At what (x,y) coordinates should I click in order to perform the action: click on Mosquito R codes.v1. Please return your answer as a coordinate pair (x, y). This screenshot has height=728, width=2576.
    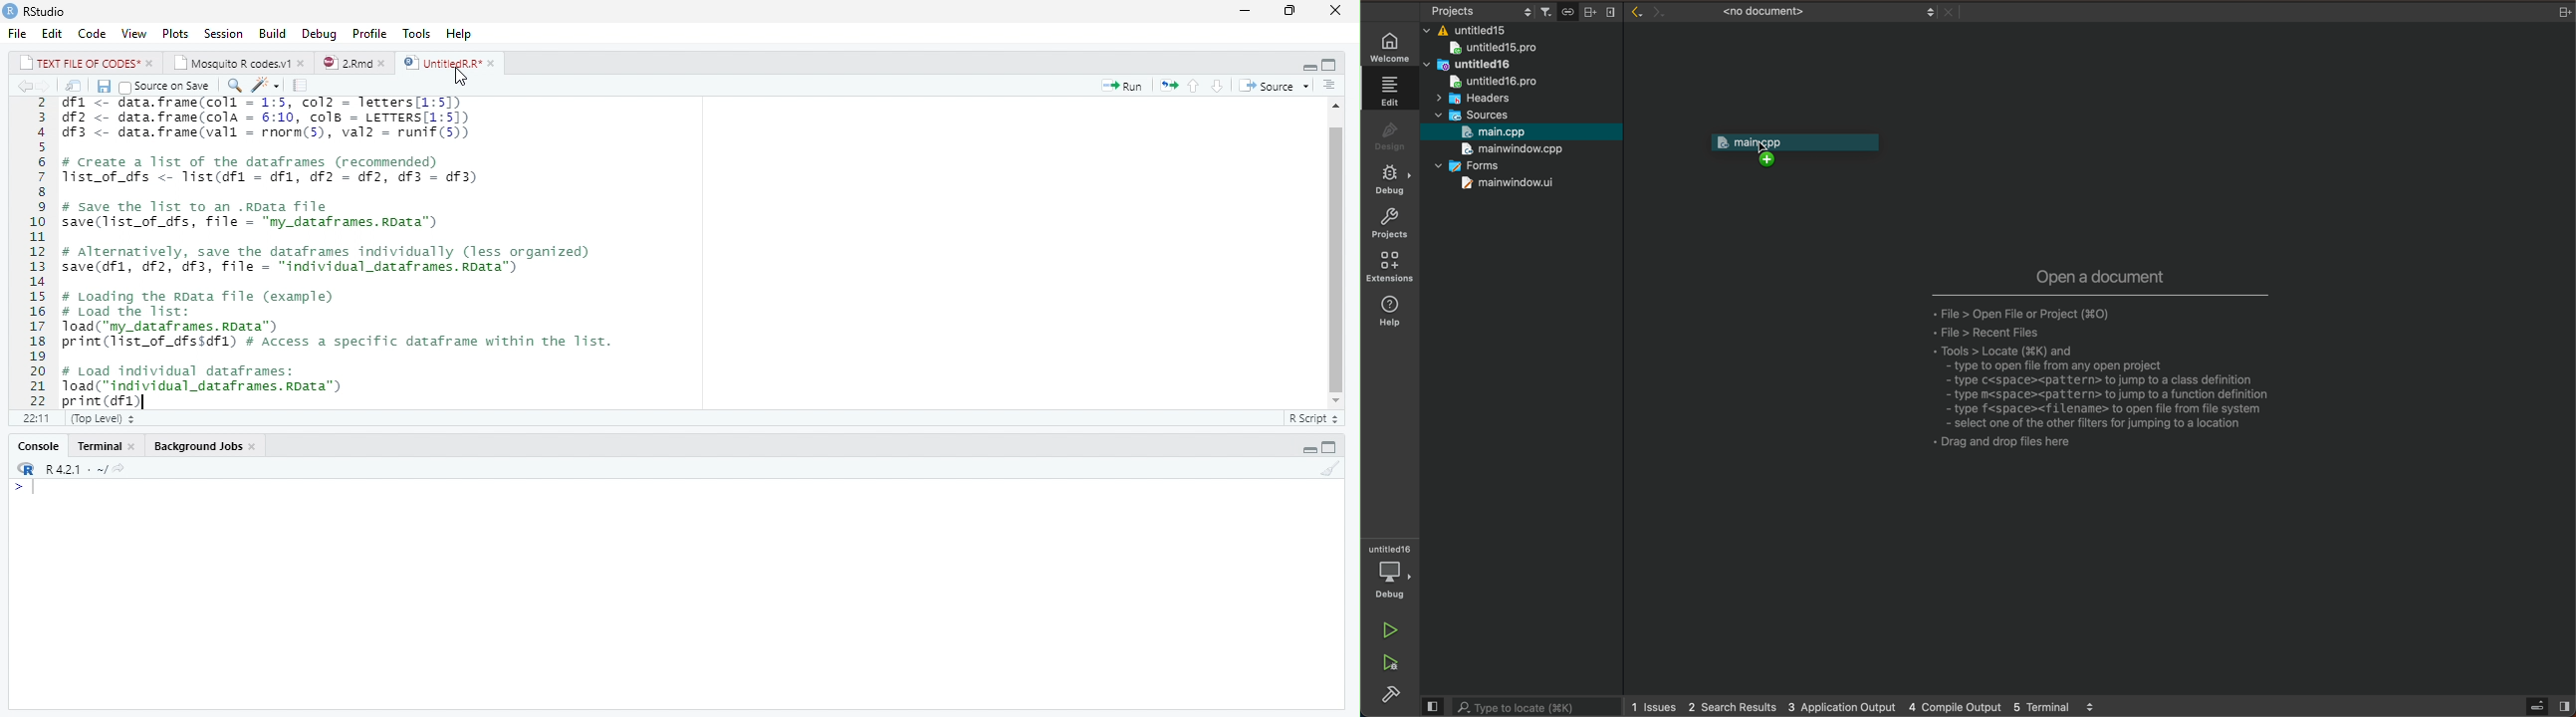
    Looking at the image, I should click on (238, 62).